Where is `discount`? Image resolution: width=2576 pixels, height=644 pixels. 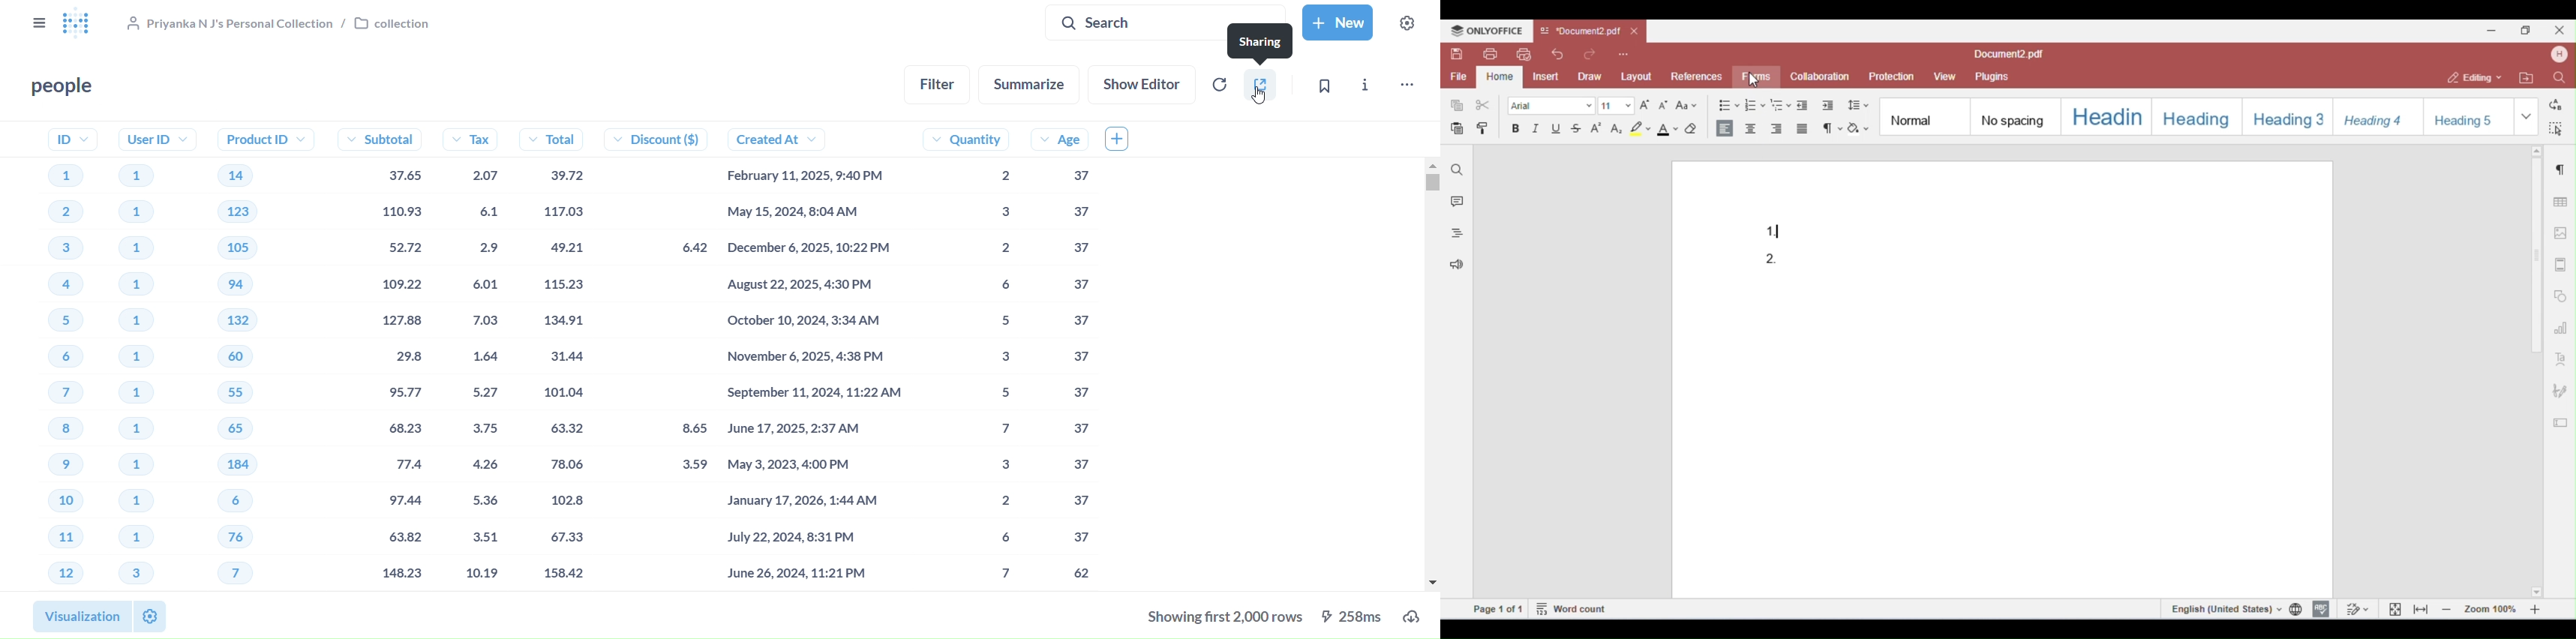
discount is located at coordinates (666, 356).